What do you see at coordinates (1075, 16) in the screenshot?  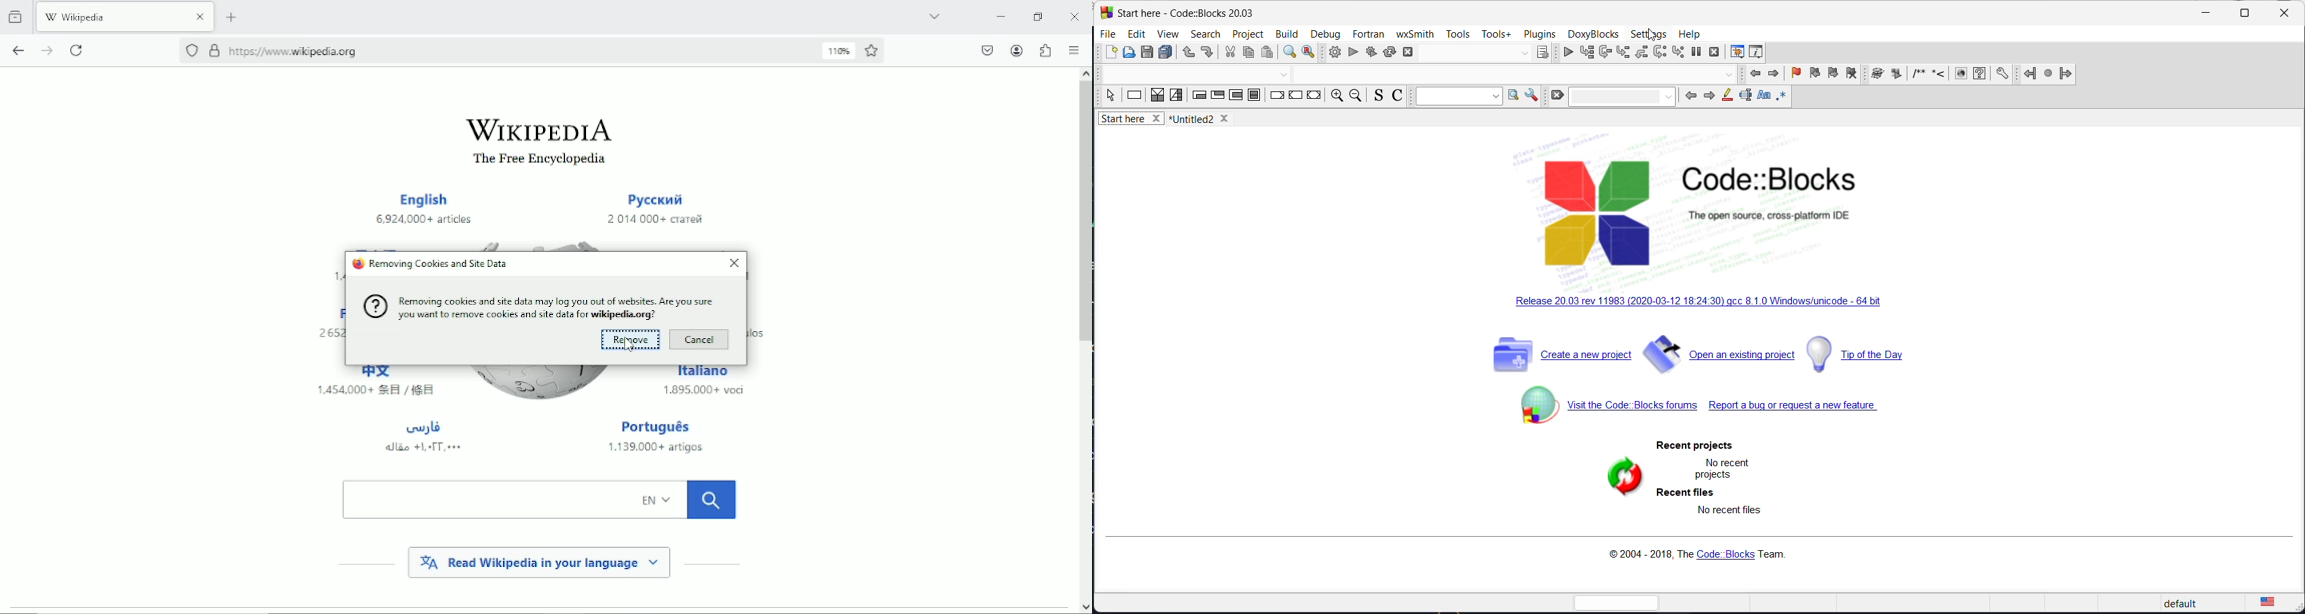 I see `Close` at bounding box center [1075, 16].